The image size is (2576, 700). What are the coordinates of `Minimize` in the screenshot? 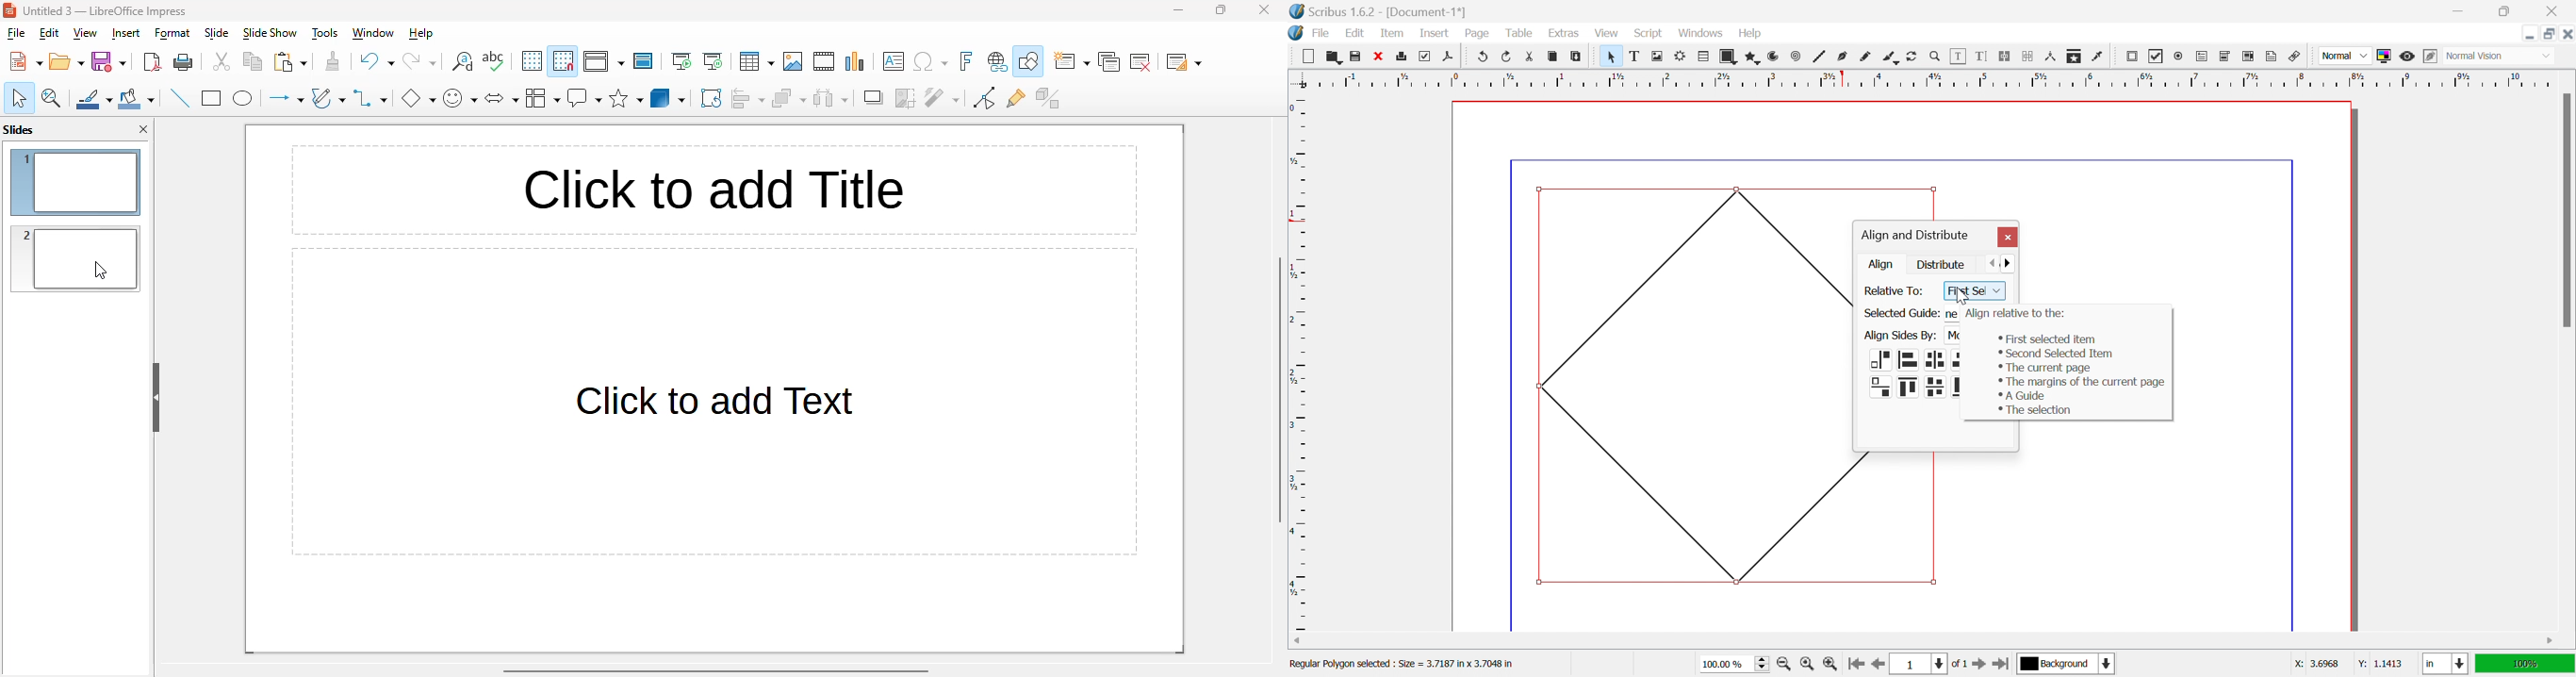 It's located at (2530, 34).